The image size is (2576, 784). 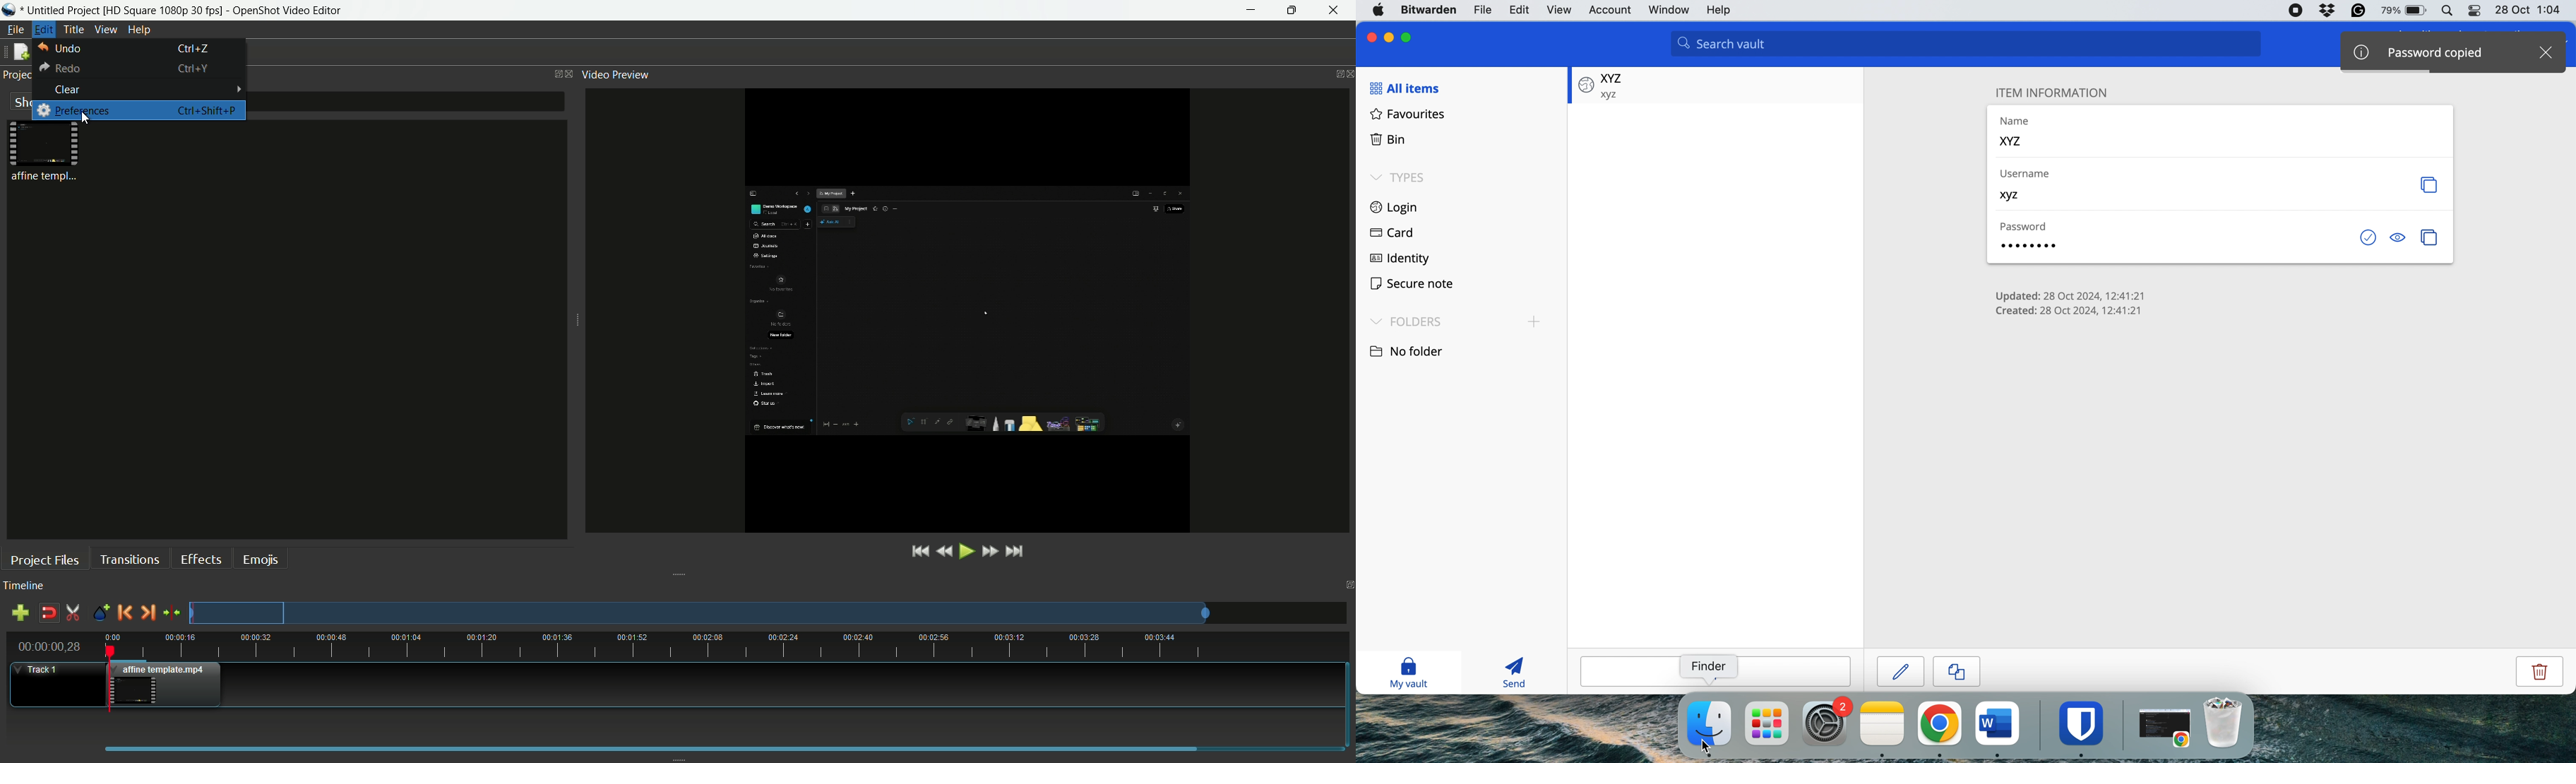 What do you see at coordinates (2548, 50) in the screenshot?
I see `close` at bounding box center [2548, 50].